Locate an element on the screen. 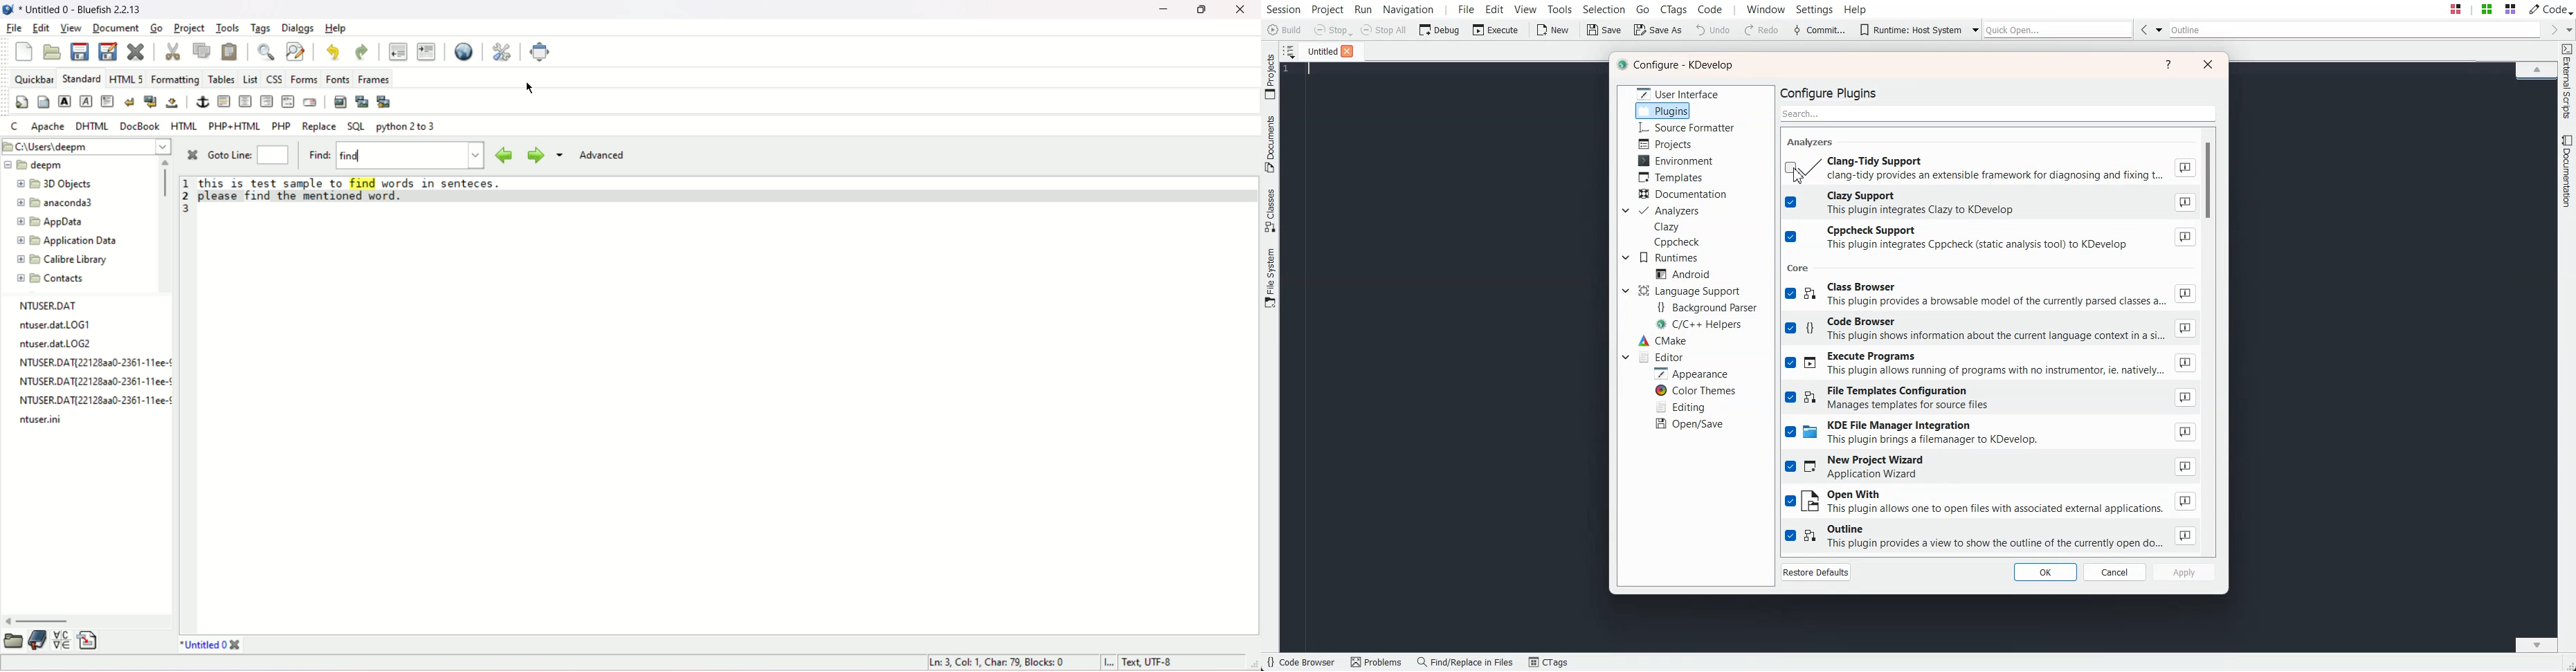 This screenshot has height=672, width=2576. forms is located at coordinates (305, 78).